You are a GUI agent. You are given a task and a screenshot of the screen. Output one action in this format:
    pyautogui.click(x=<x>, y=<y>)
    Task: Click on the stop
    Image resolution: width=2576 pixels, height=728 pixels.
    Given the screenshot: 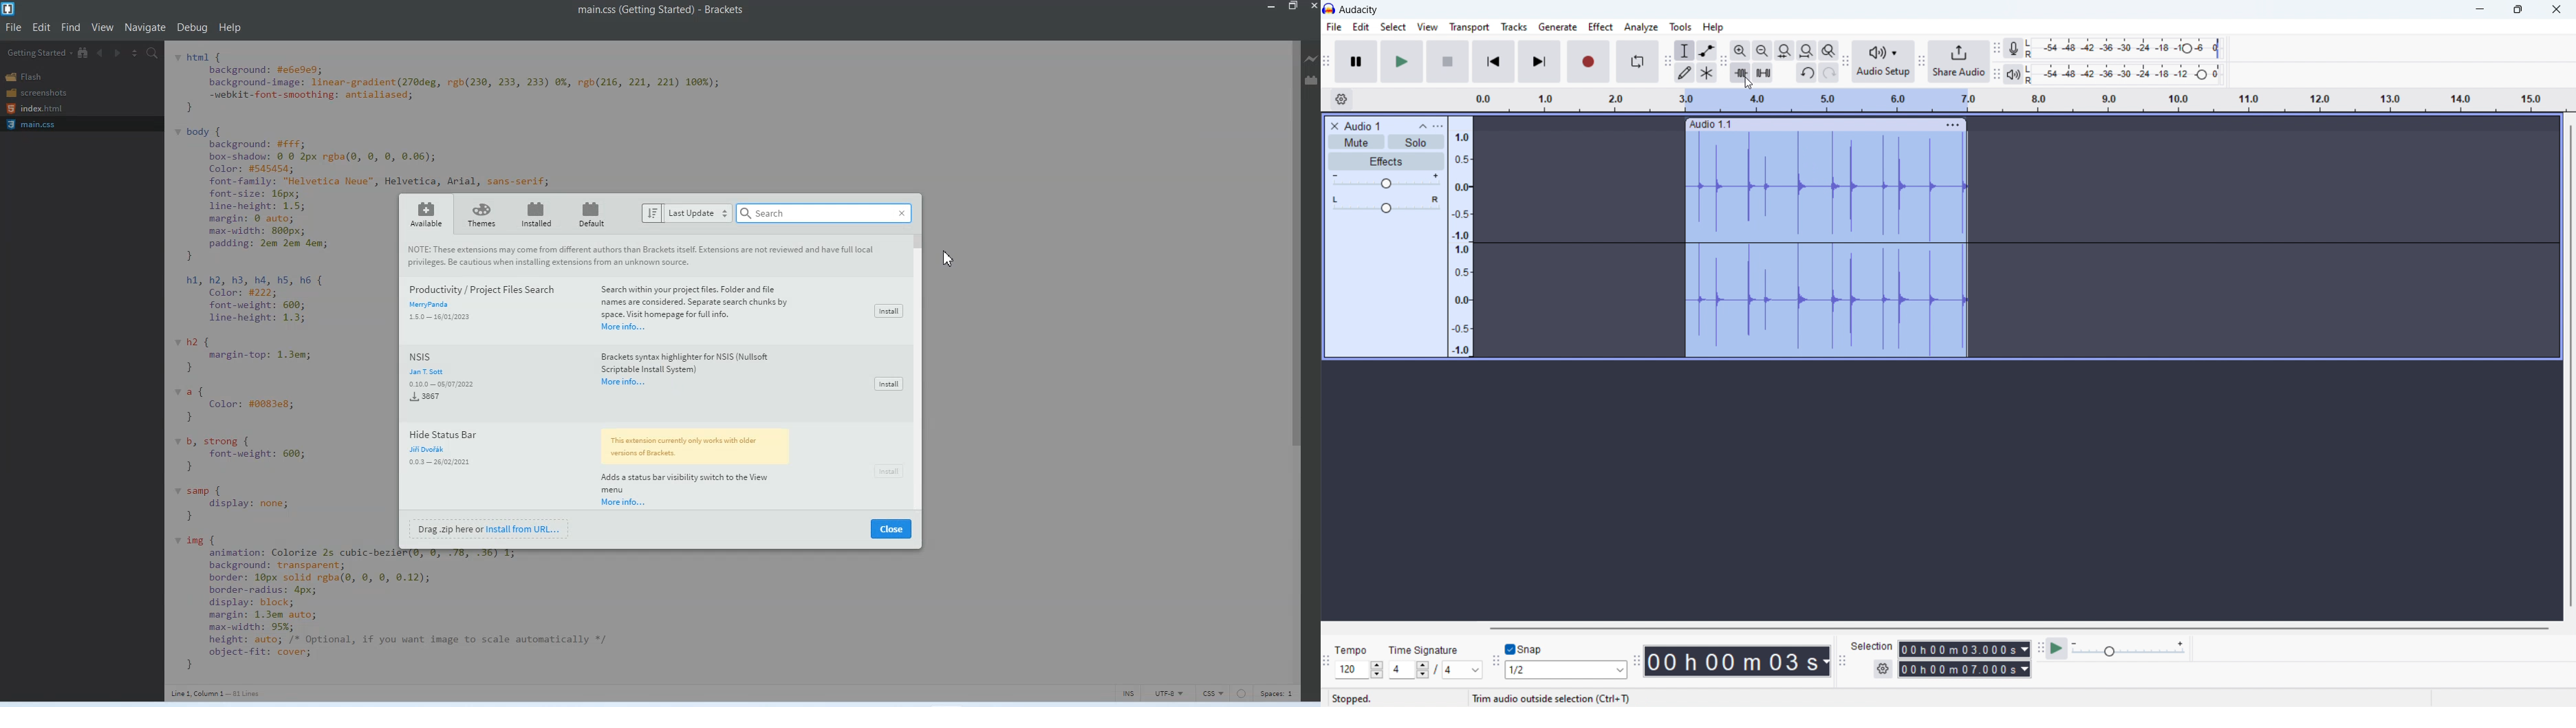 What is the action you would take?
    pyautogui.click(x=1448, y=62)
    